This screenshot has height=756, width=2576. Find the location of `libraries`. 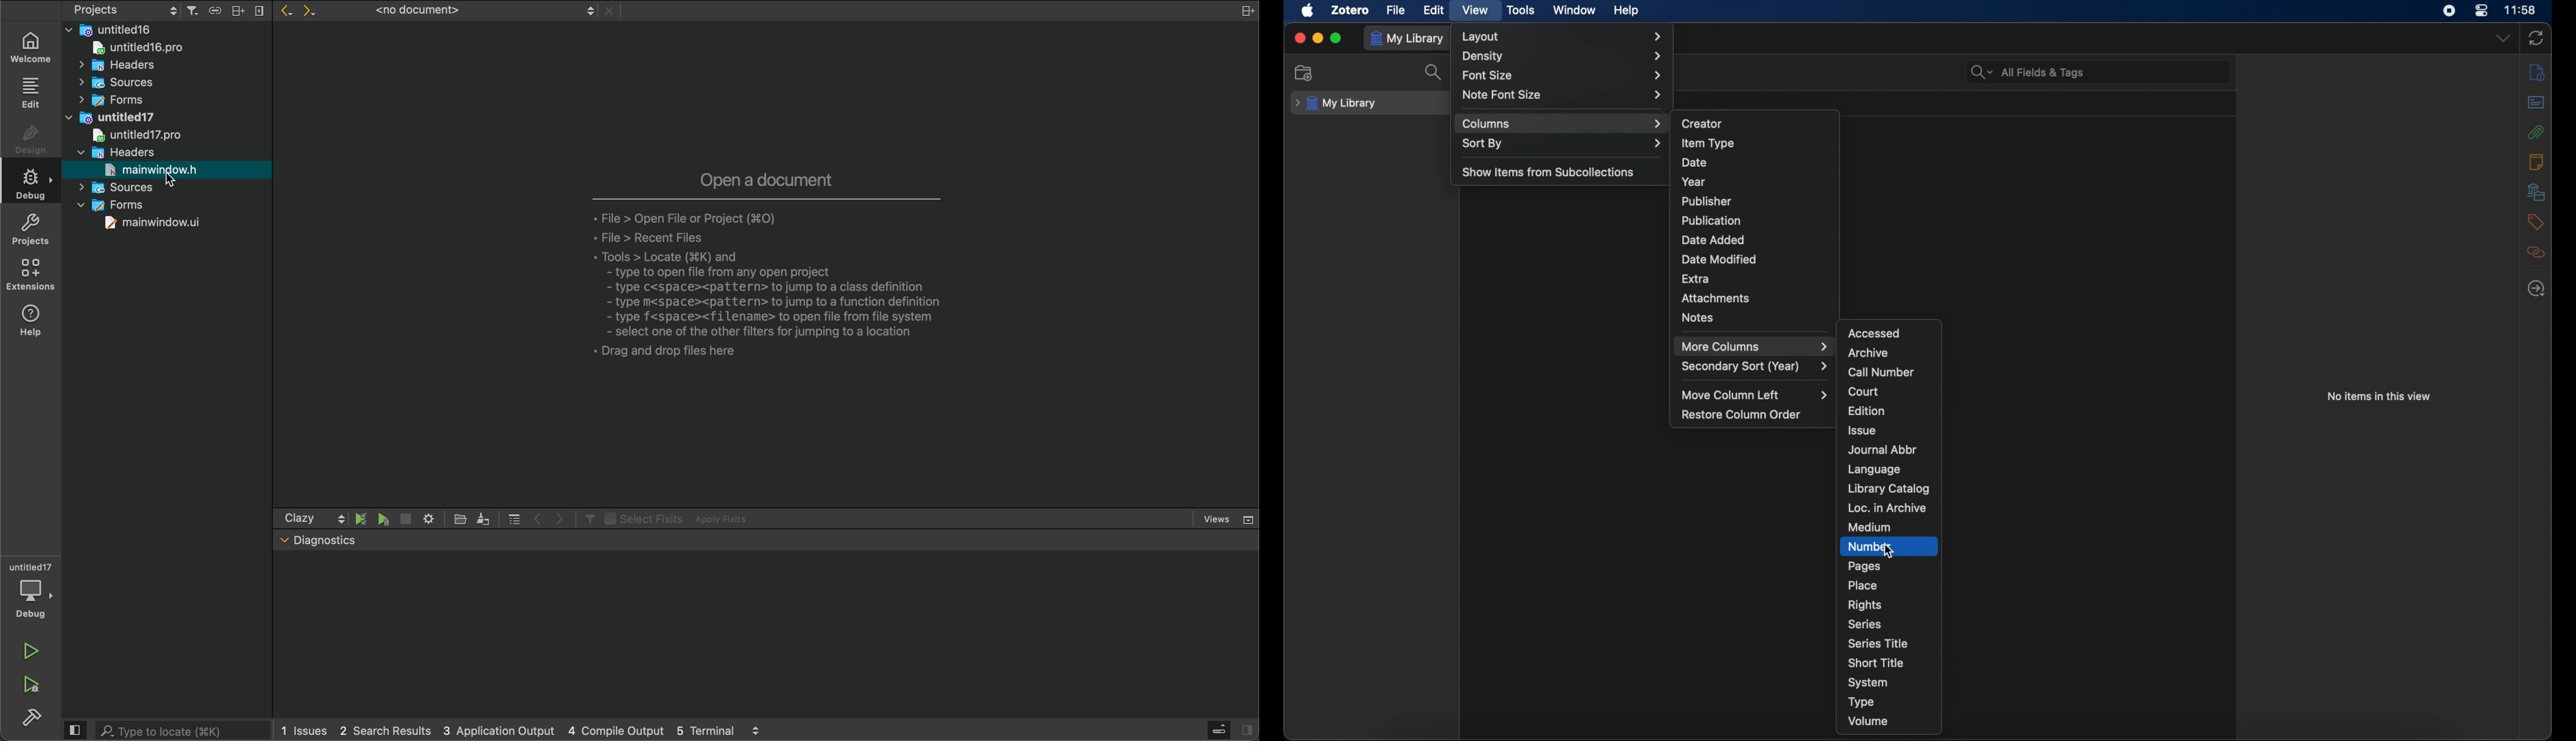

libraries is located at coordinates (2535, 191).